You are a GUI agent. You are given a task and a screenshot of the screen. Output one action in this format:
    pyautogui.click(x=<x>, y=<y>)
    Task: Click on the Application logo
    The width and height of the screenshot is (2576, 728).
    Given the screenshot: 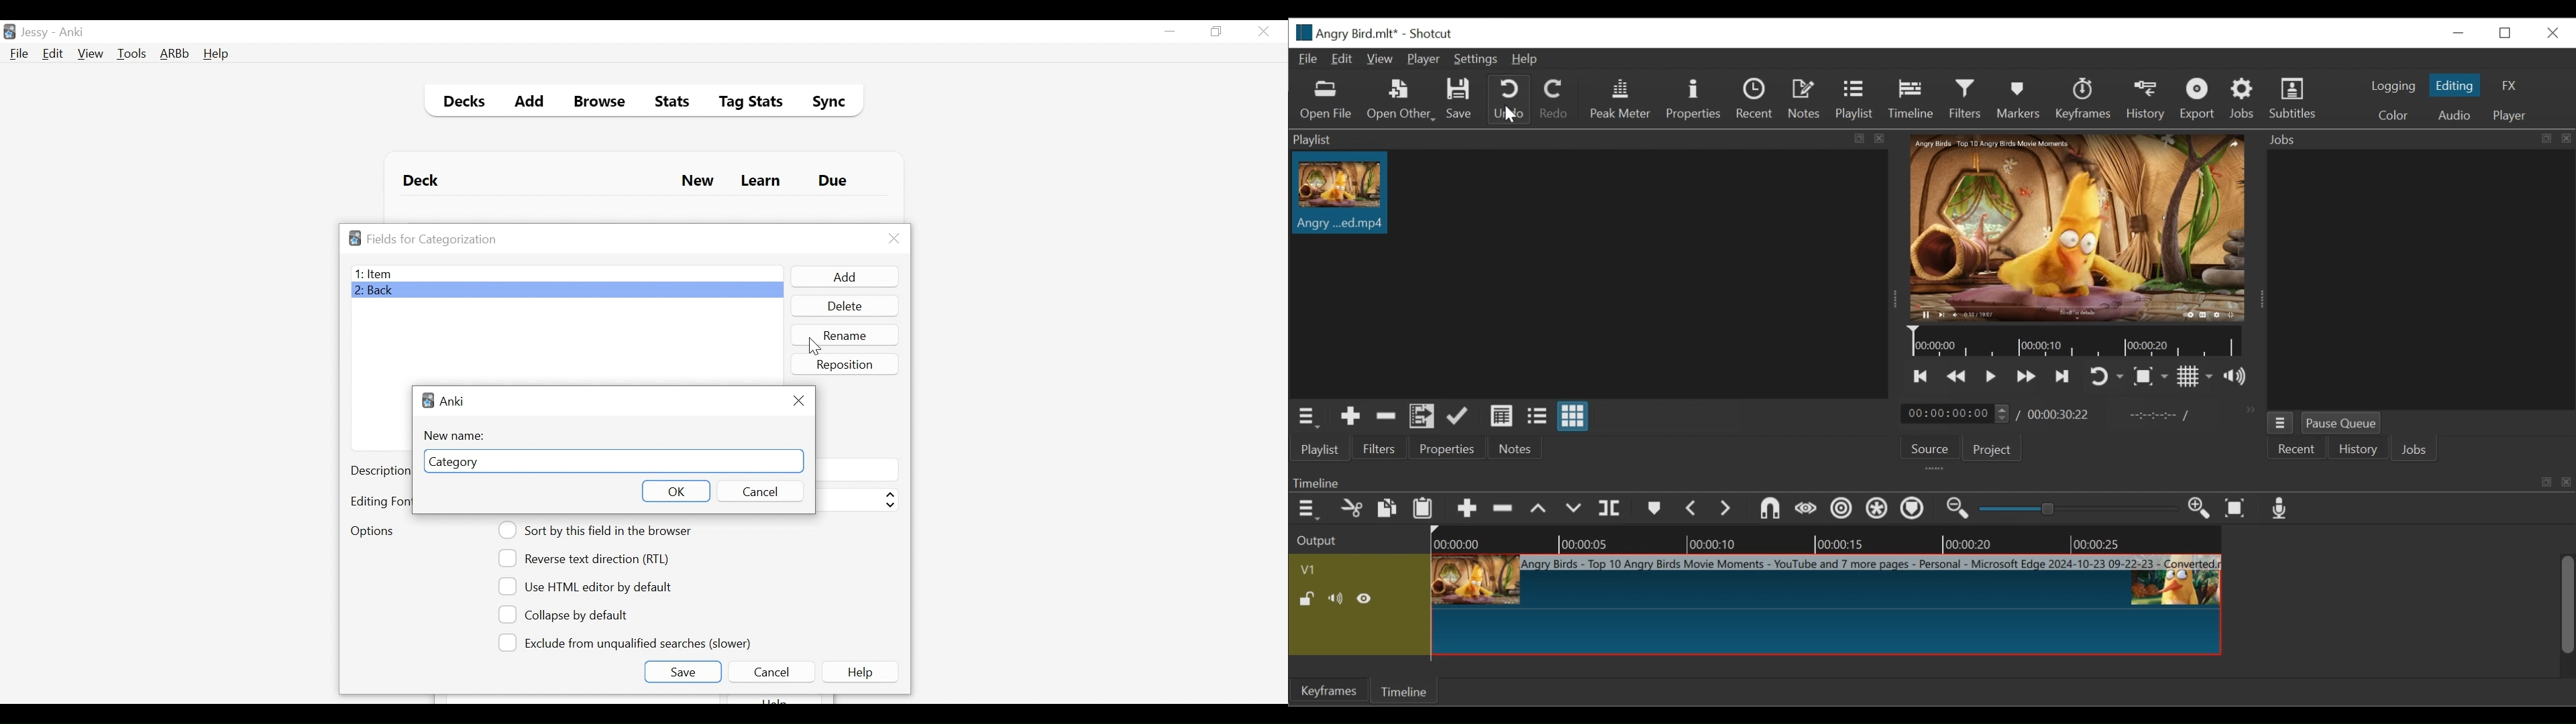 What is the action you would take?
    pyautogui.click(x=355, y=238)
    